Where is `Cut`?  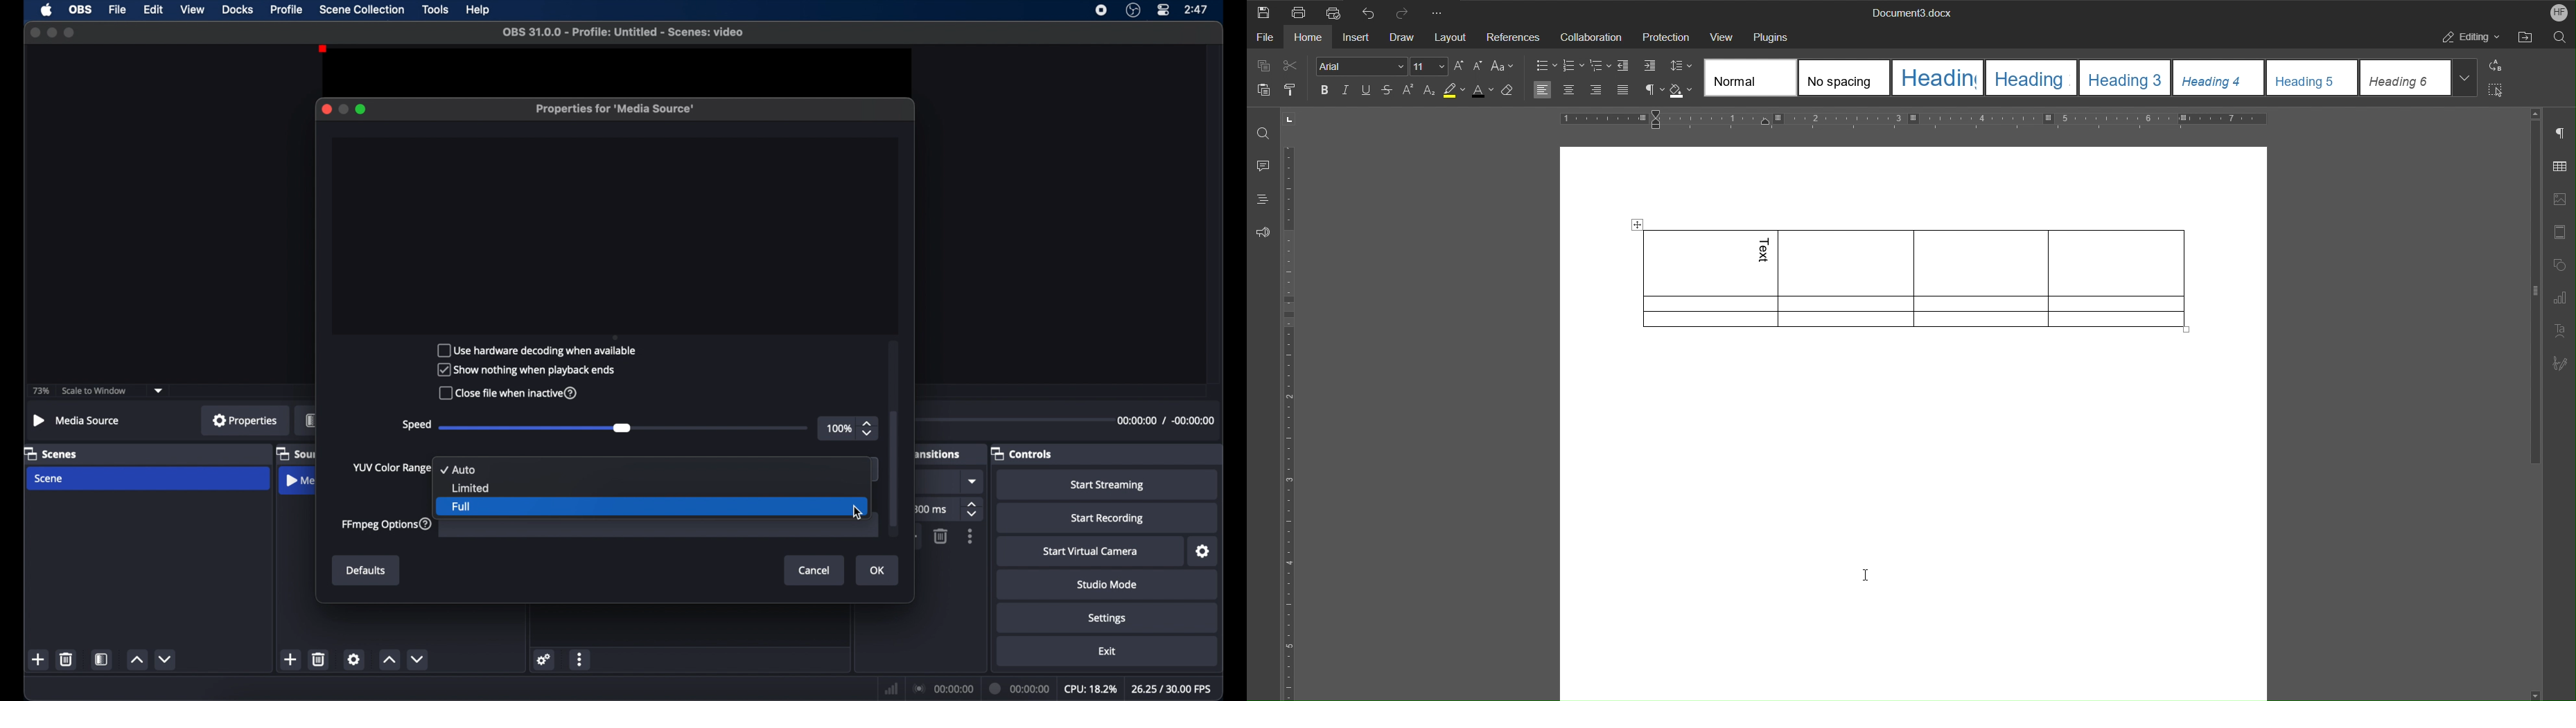 Cut is located at coordinates (1290, 66).